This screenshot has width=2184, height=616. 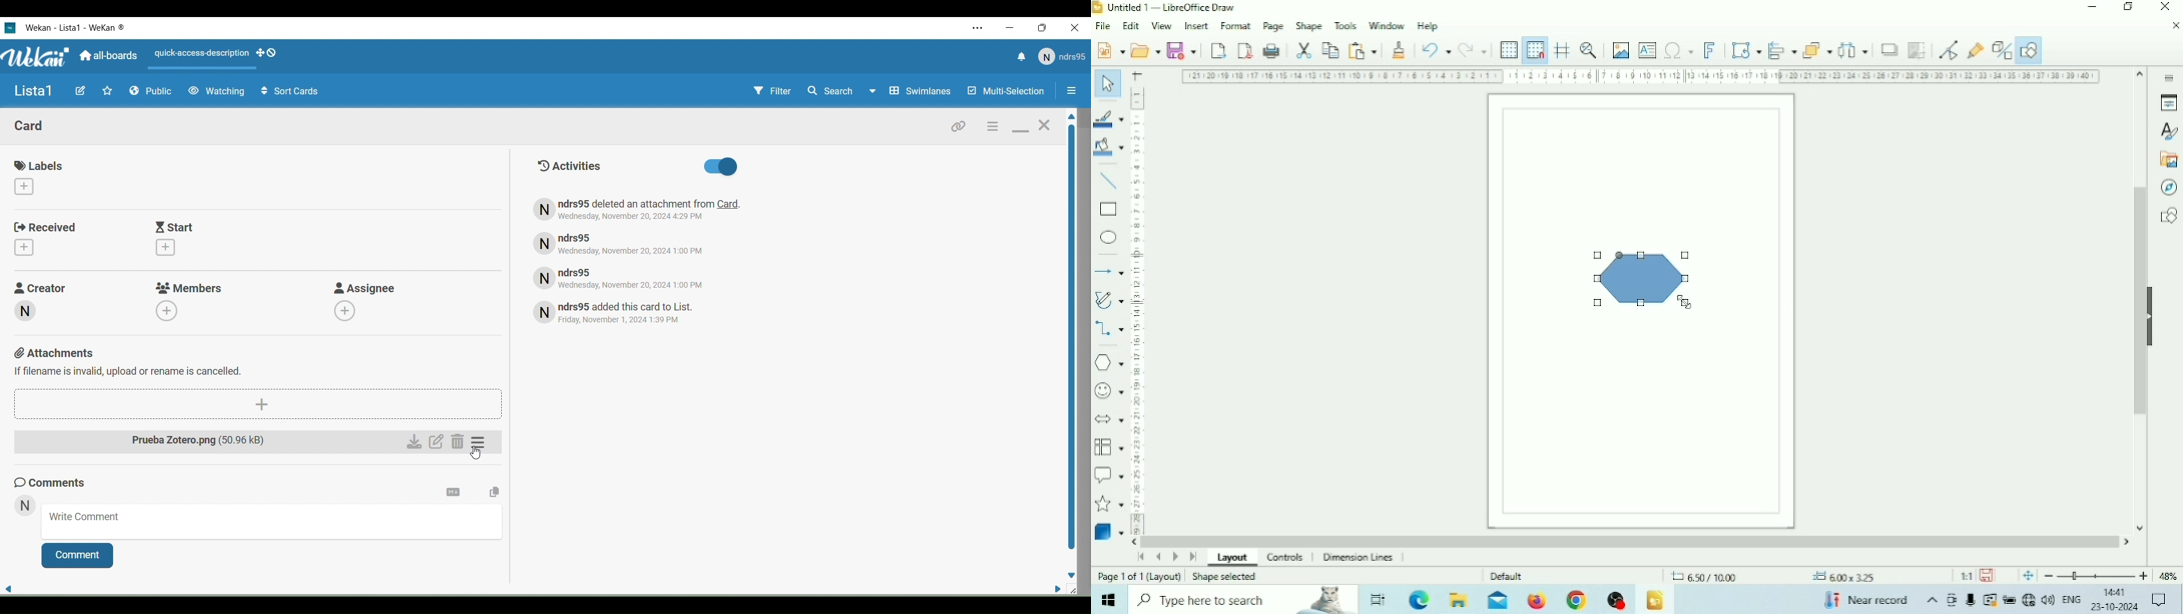 What do you see at coordinates (1246, 49) in the screenshot?
I see `Export directly as PDF` at bounding box center [1246, 49].